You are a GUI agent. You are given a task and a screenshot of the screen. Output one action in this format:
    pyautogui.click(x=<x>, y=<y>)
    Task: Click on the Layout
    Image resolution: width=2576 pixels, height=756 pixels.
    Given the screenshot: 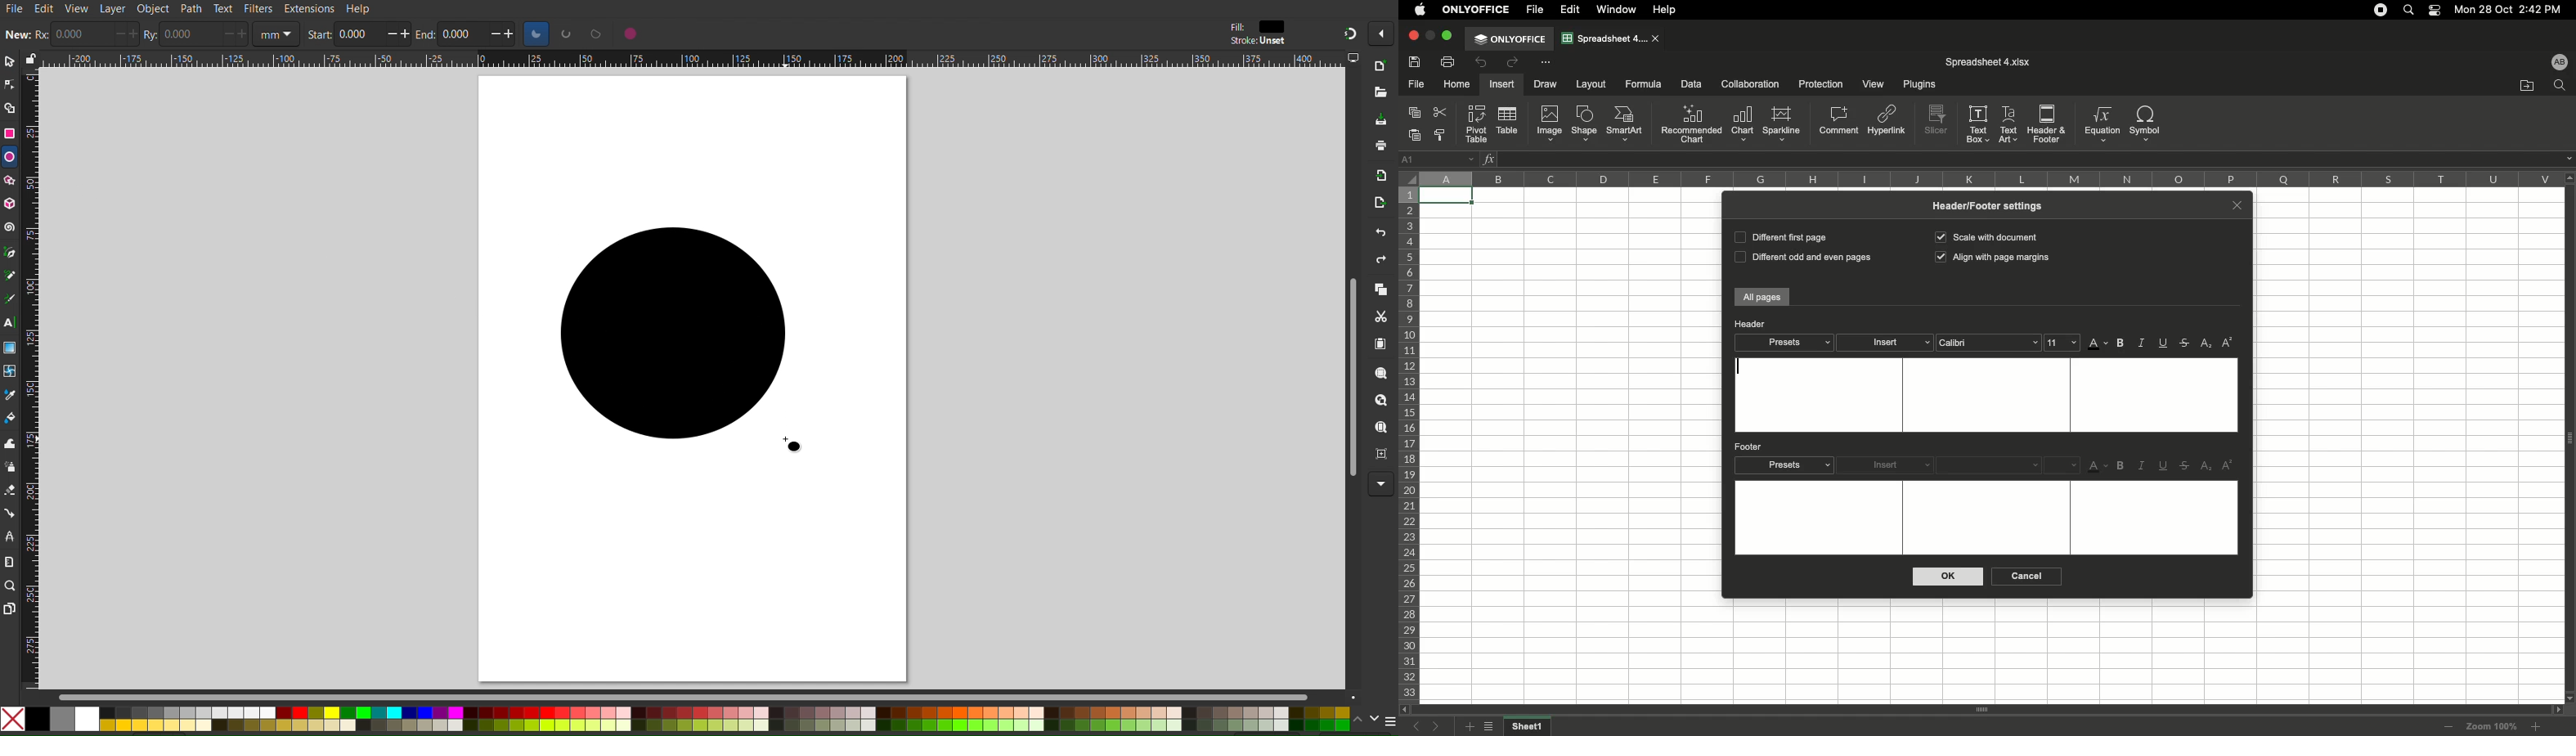 What is the action you would take?
    pyautogui.click(x=1591, y=84)
    